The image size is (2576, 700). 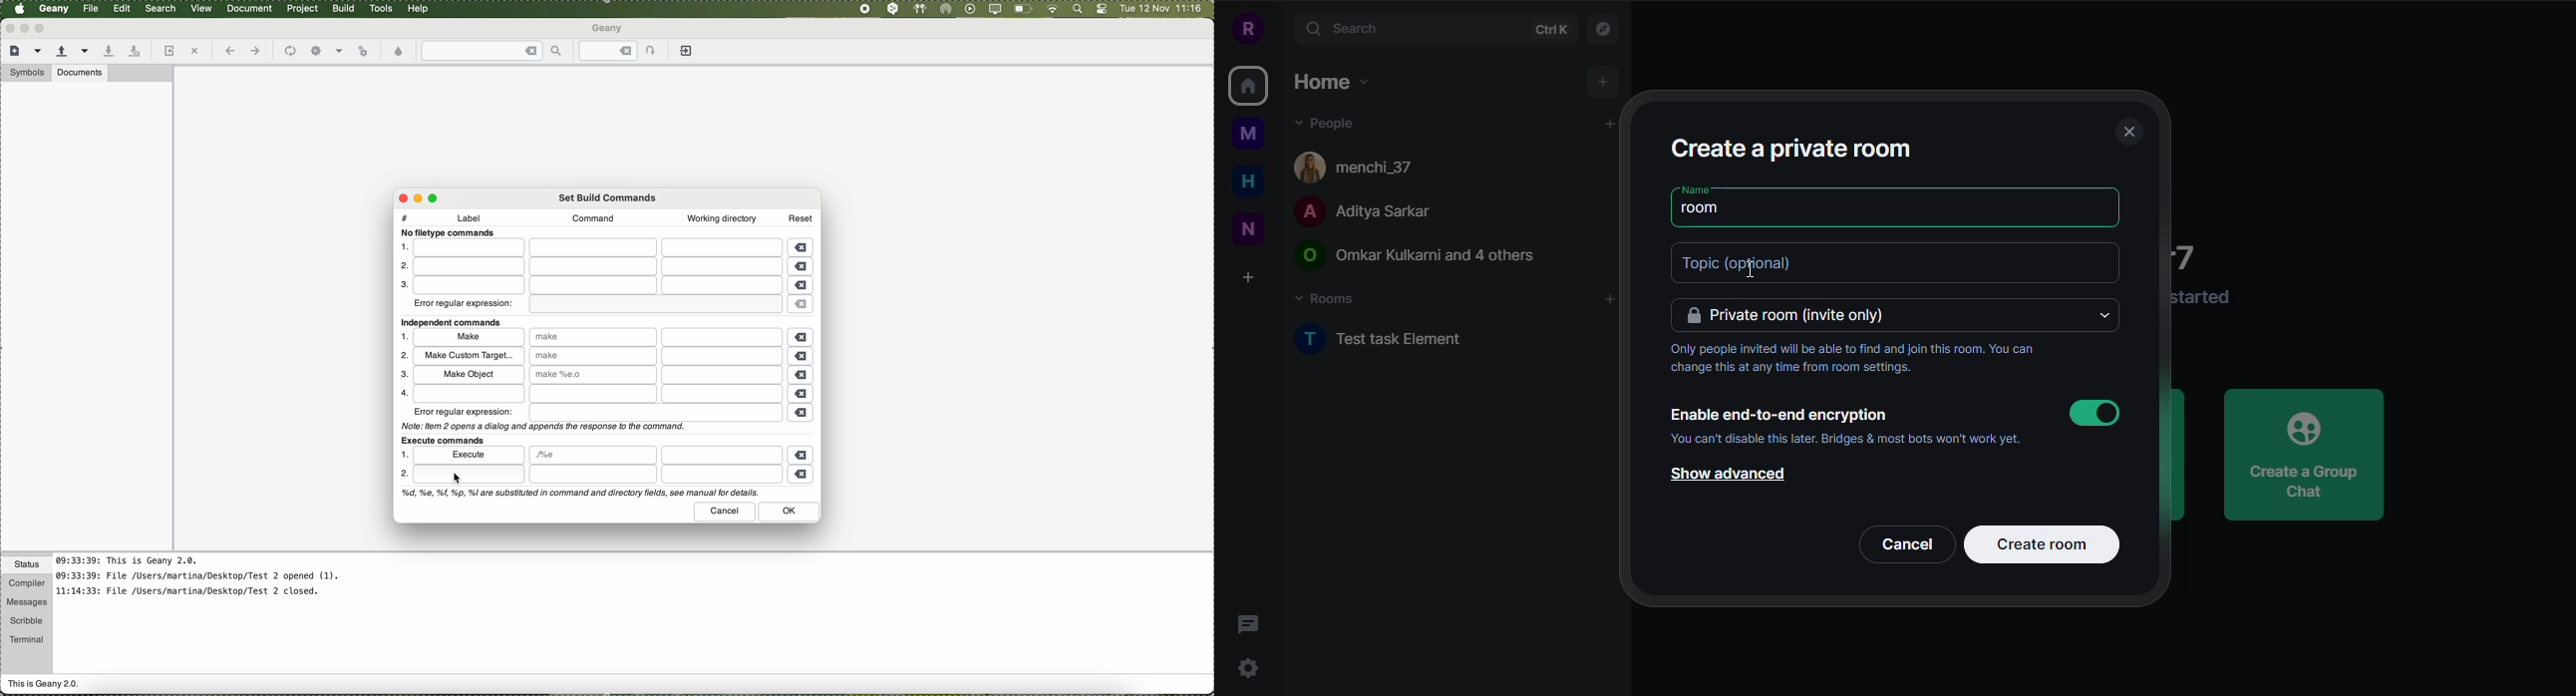 What do you see at coordinates (405, 216) in the screenshot?
I see `#` at bounding box center [405, 216].